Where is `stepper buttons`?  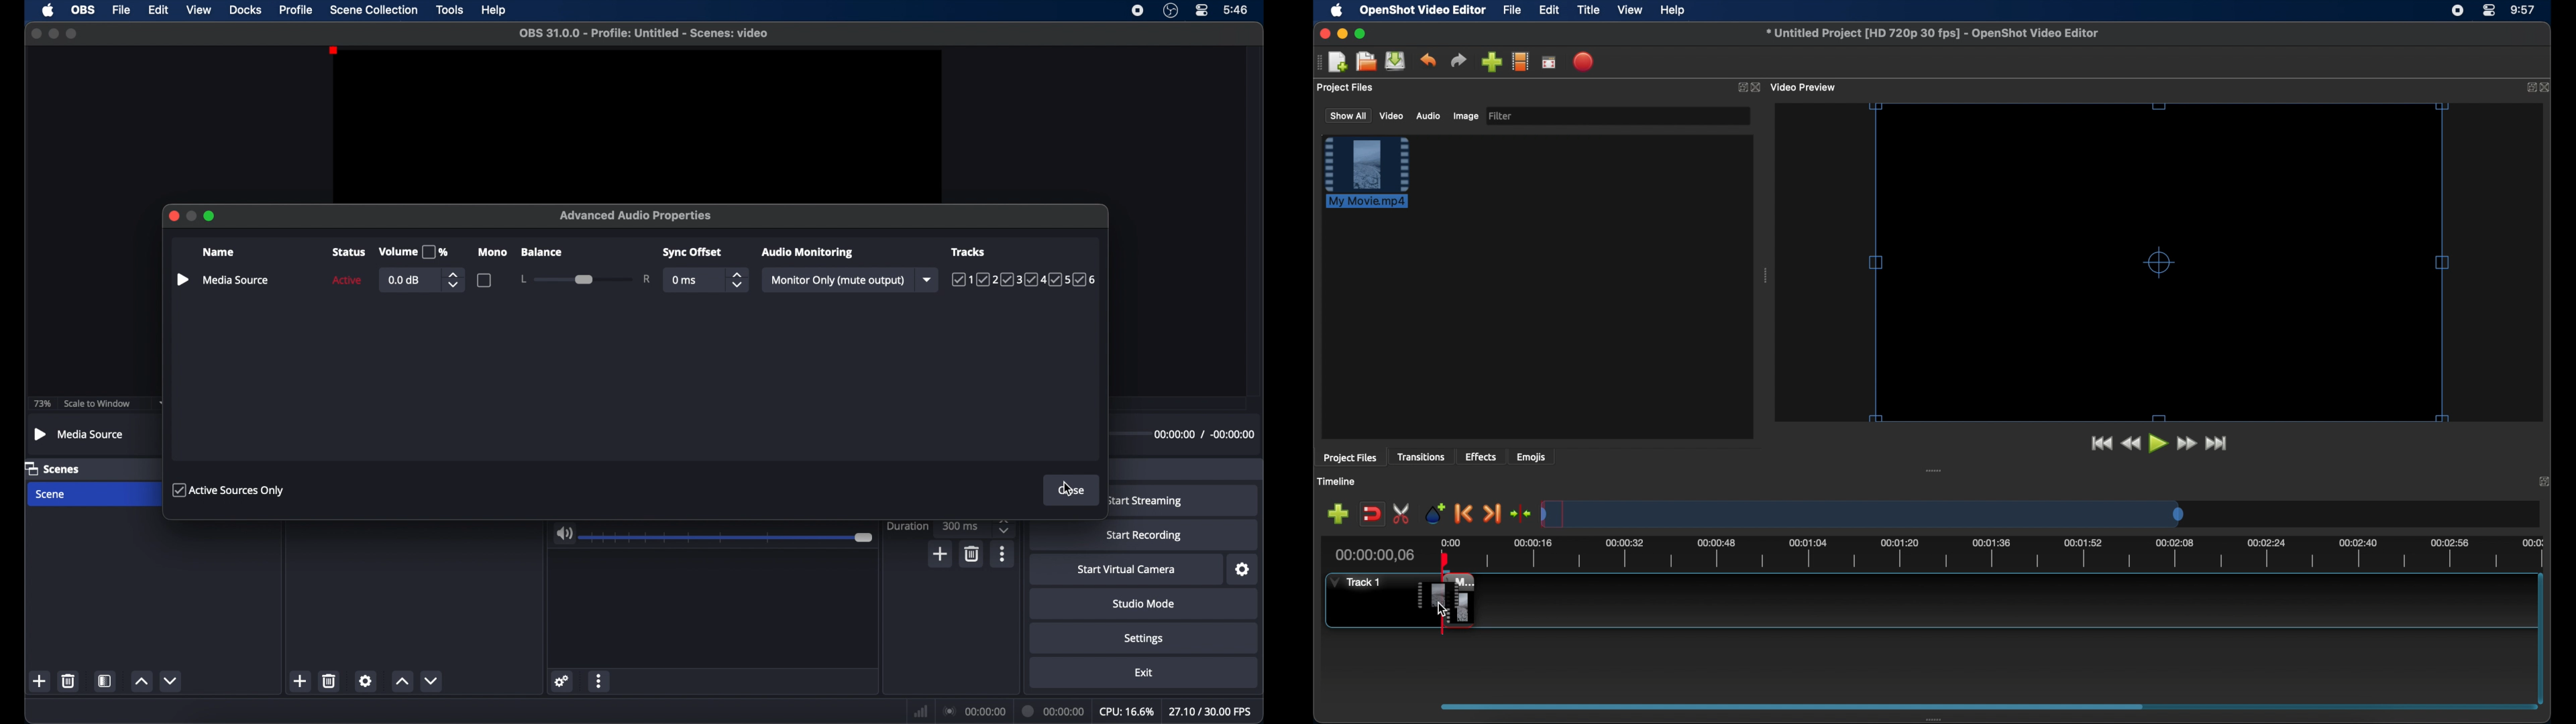
stepper buttons is located at coordinates (1004, 526).